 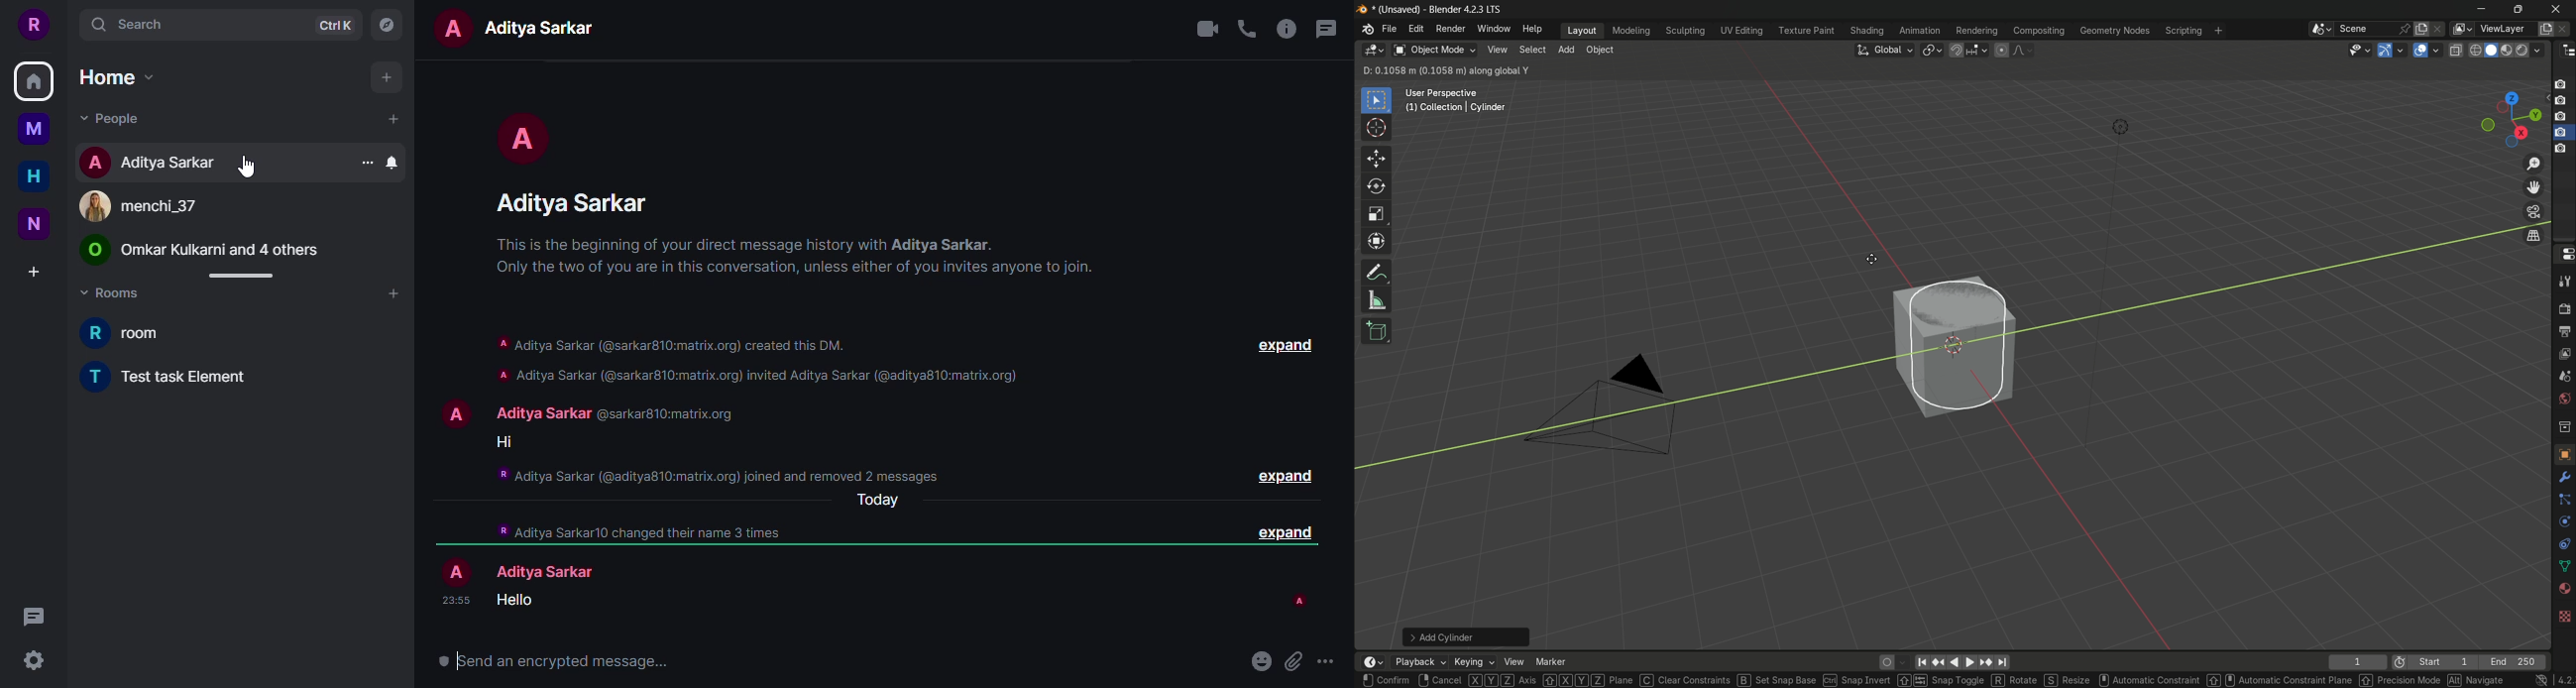 What do you see at coordinates (448, 24) in the screenshot?
I see `profile pic` at bounding box center [448, 24].